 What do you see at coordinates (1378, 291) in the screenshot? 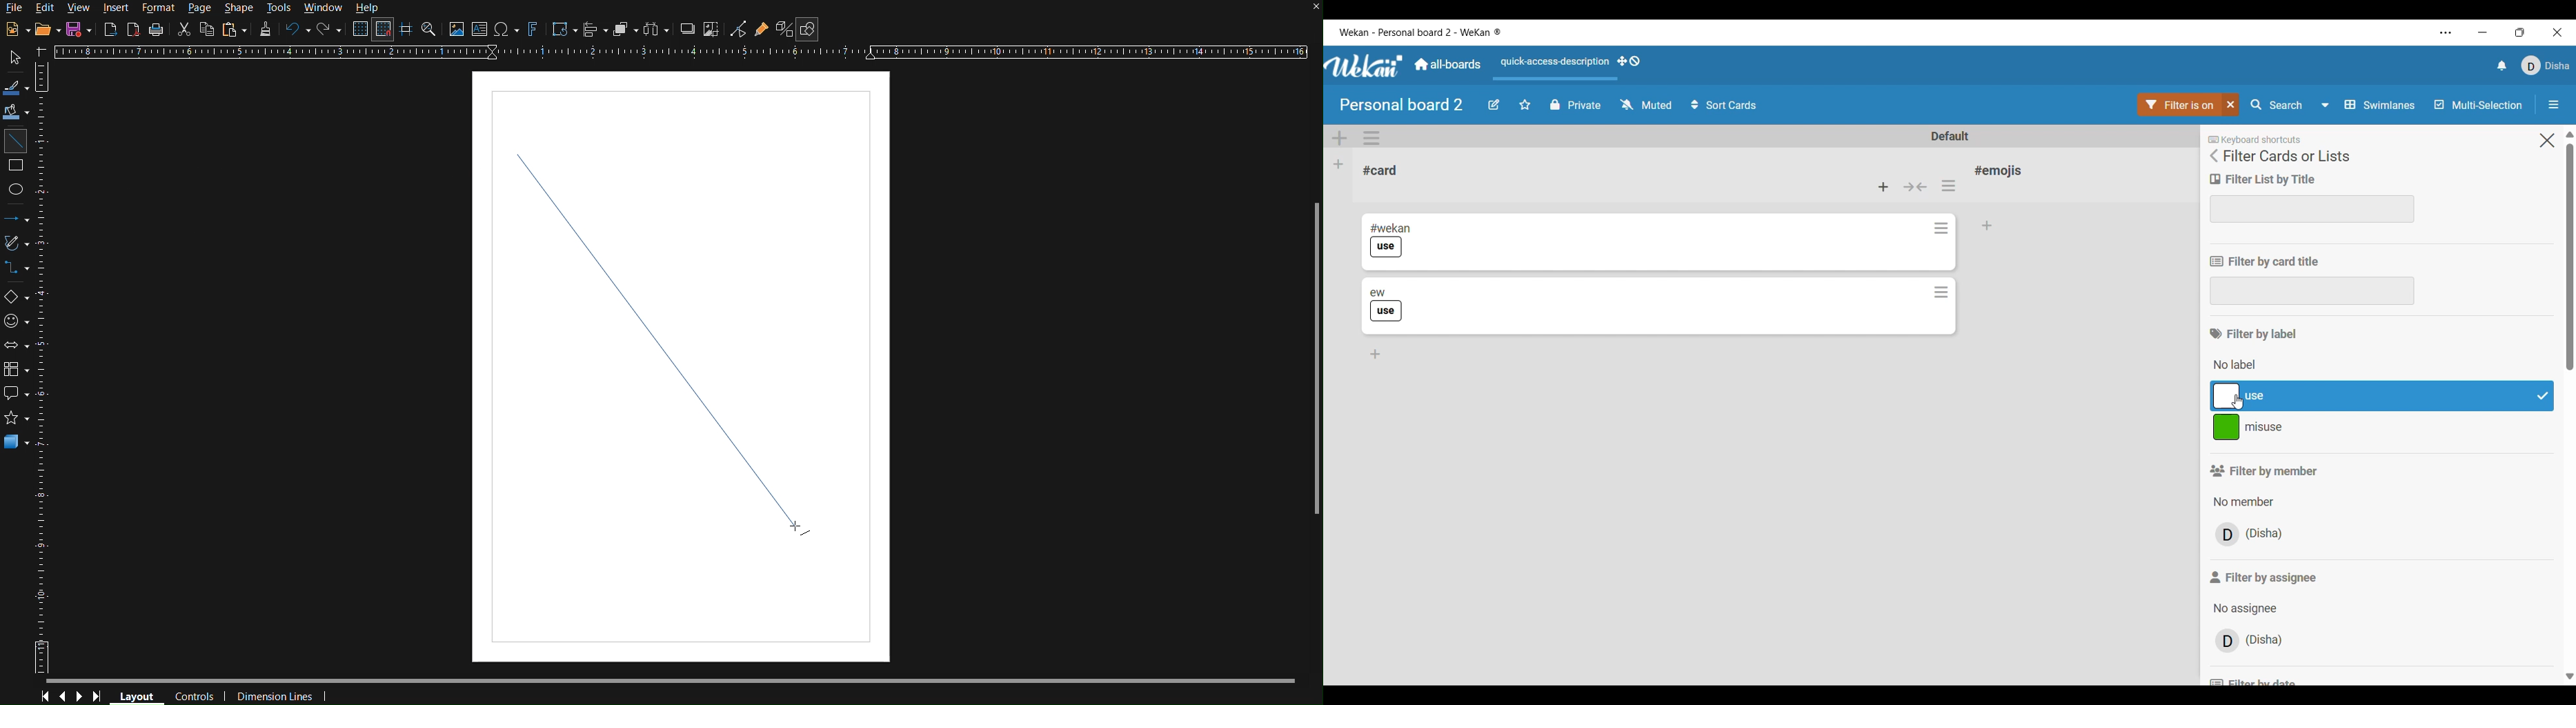
I see `ew` at bounding box center [1378, 291].